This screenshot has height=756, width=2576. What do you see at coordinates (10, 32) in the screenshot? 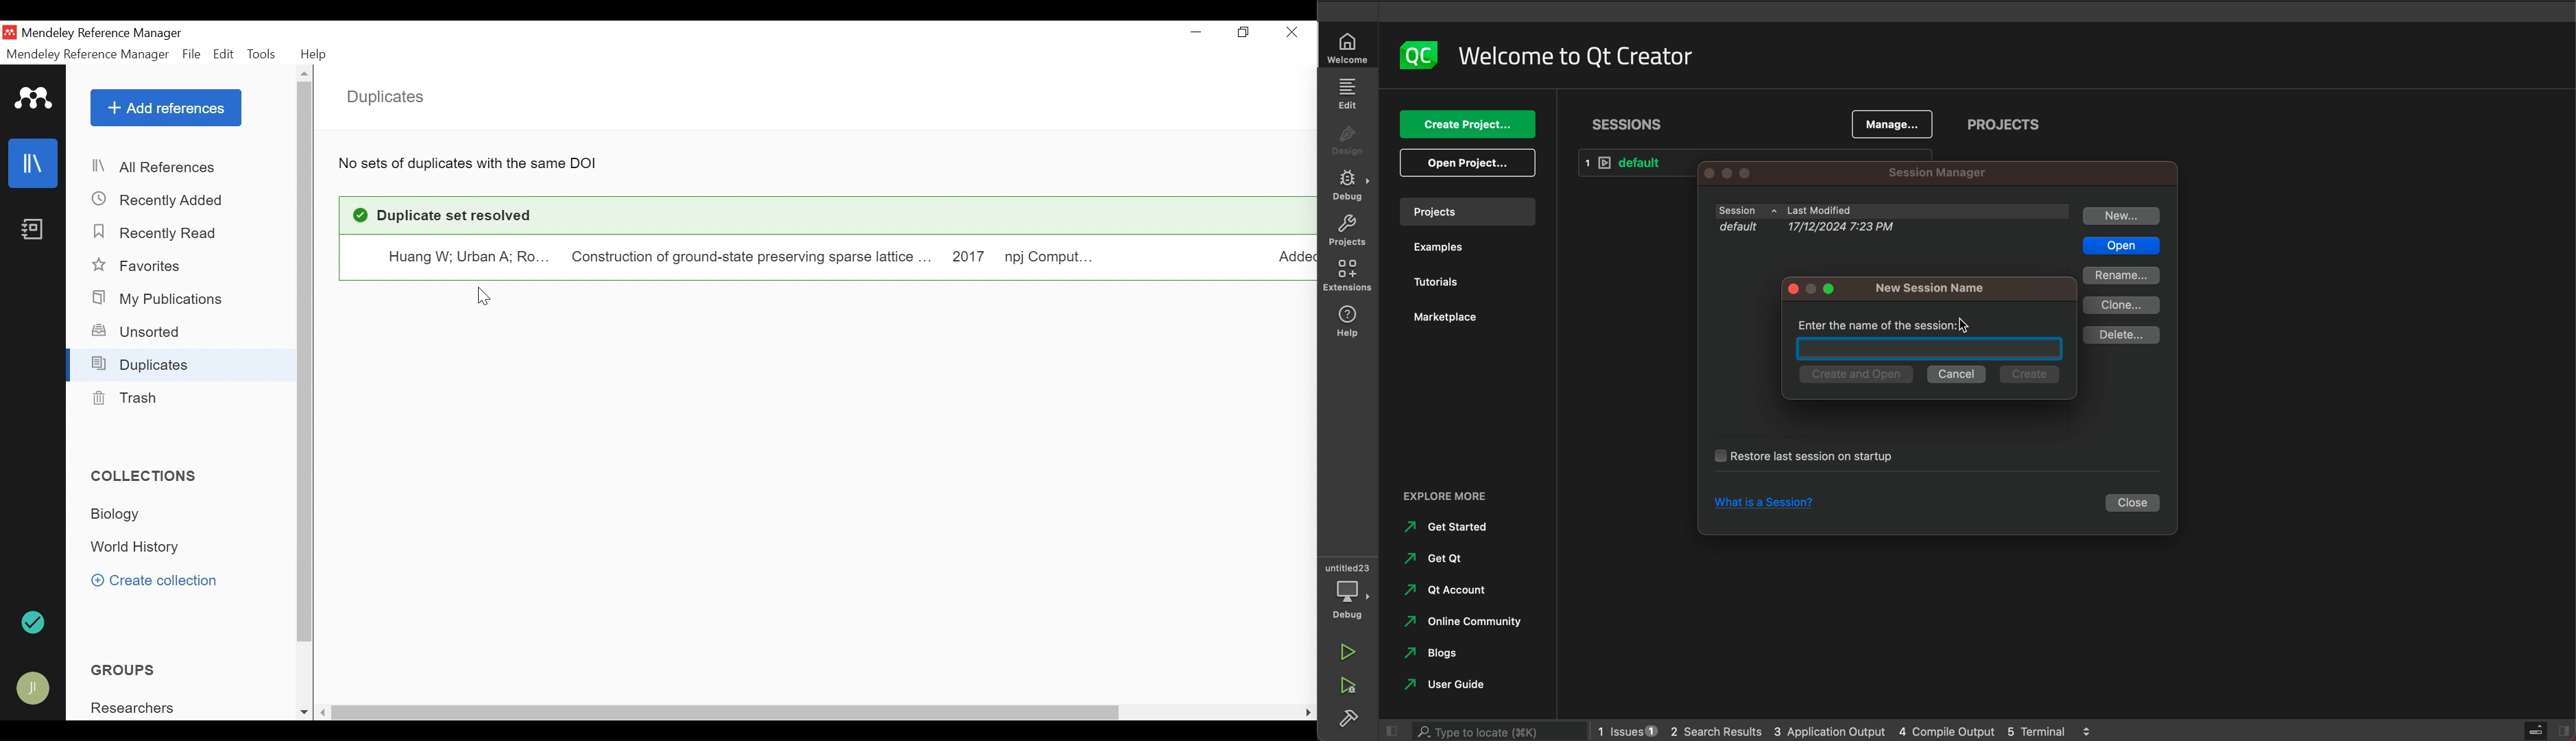
I see `Mendeley Desktop Icon` at bounding box center [10, 32].